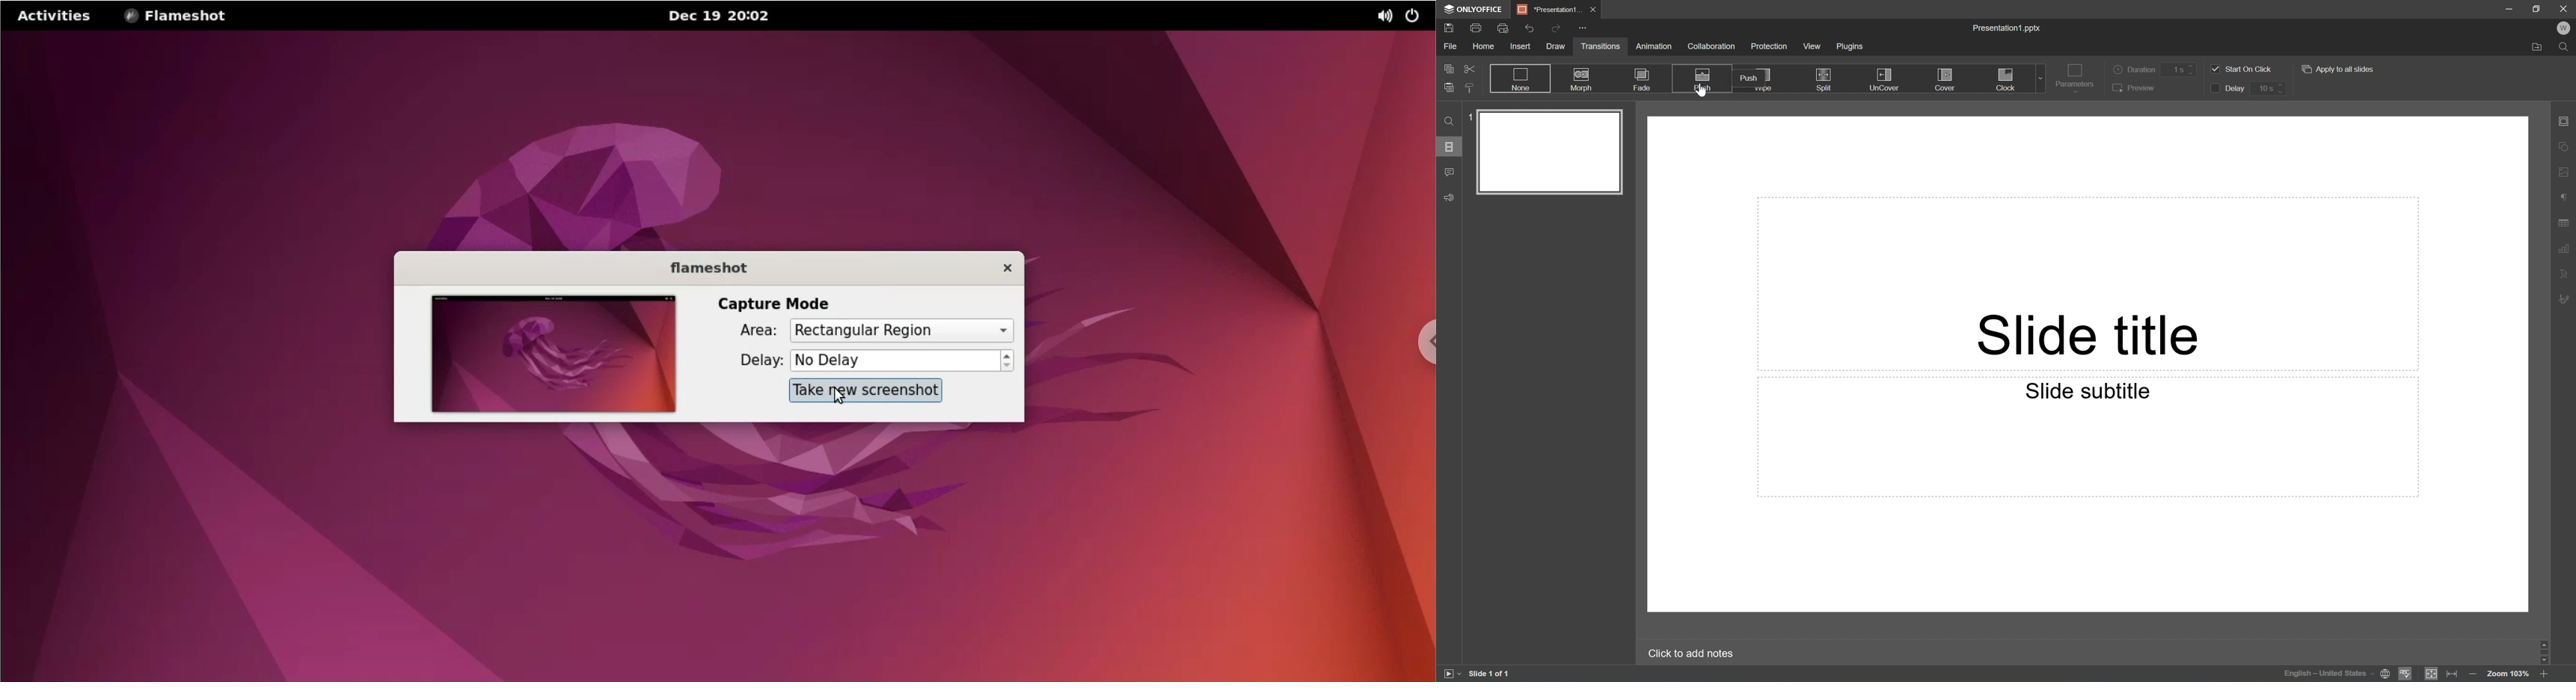 Image resolution: width=2576 pixels, height=700 pixels. Describe the element at coordinates (1654, 45) in the screenshot. I see `Animation` at that location.